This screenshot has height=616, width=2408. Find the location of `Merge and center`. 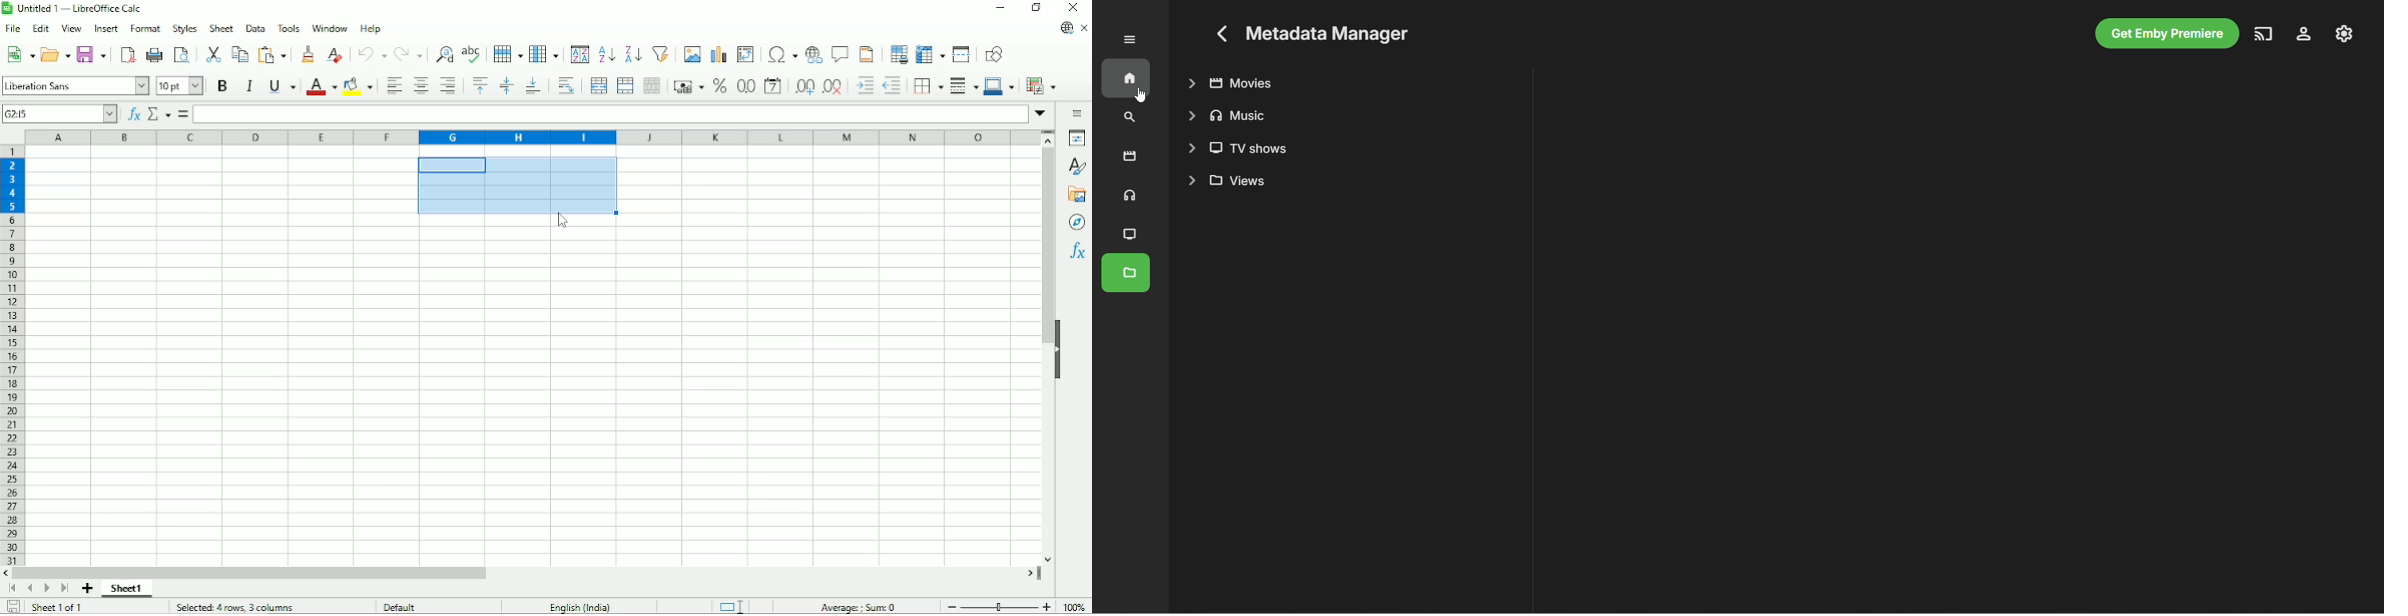

Merge and center is located at coordinates (599, 87).